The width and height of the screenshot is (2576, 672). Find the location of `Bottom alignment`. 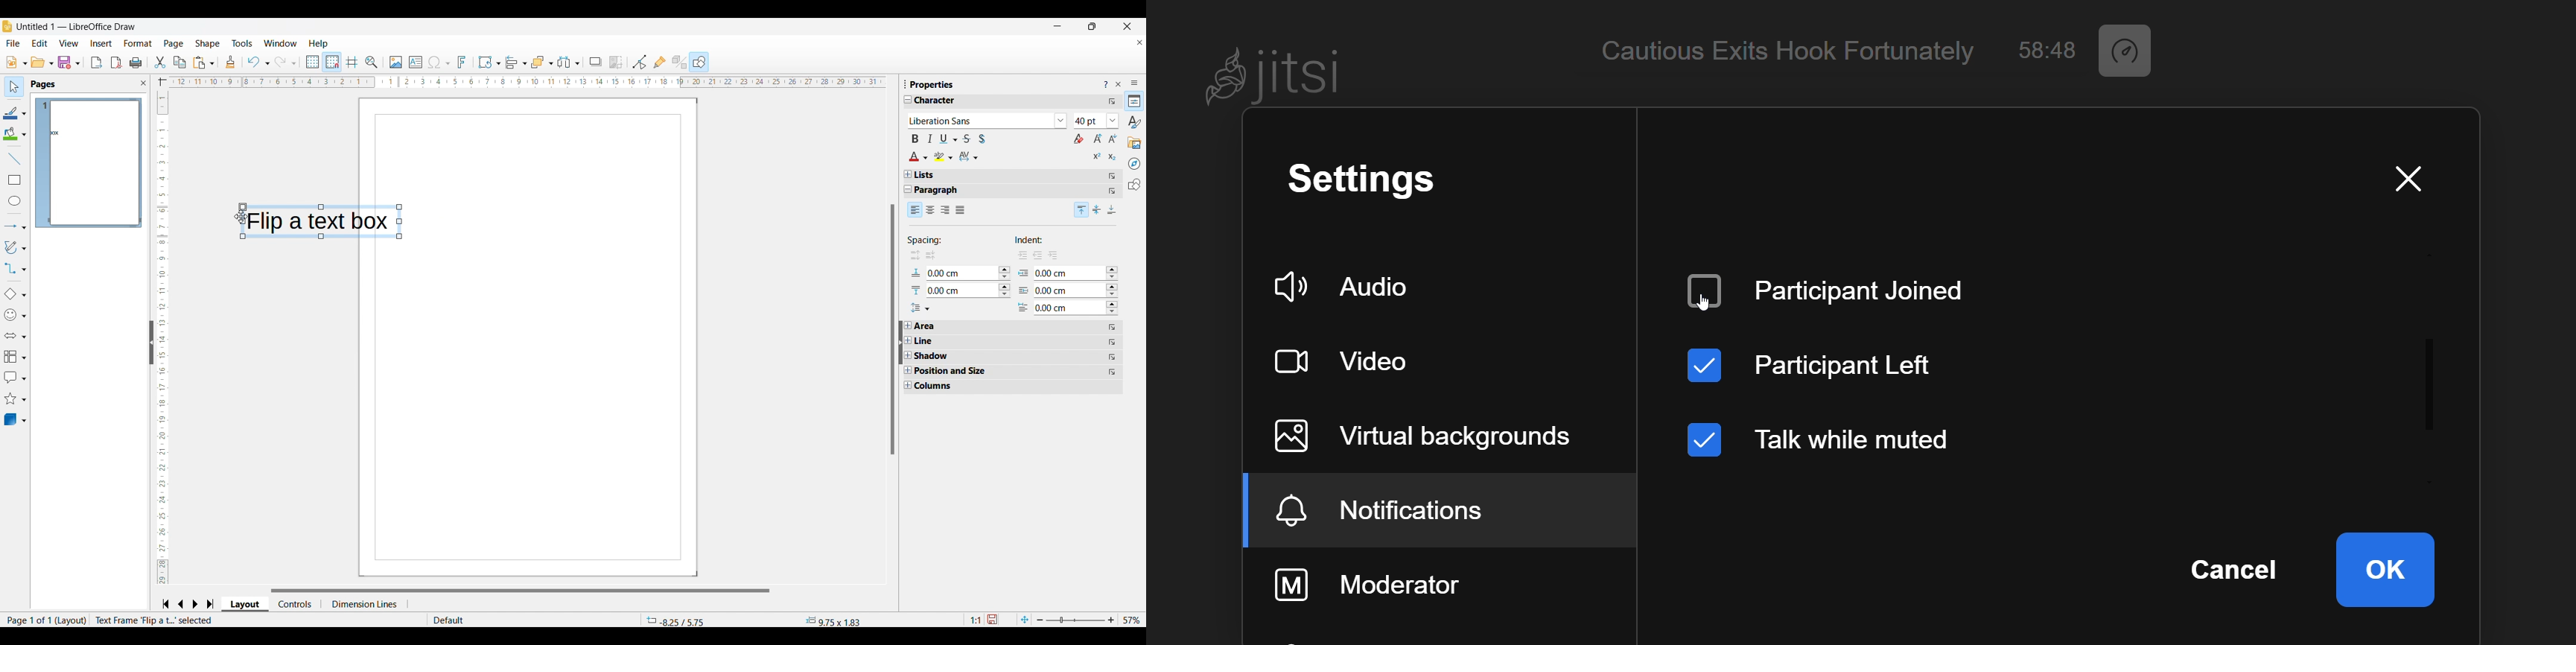

Bottom alignment is located at coordinates (1113, 210).